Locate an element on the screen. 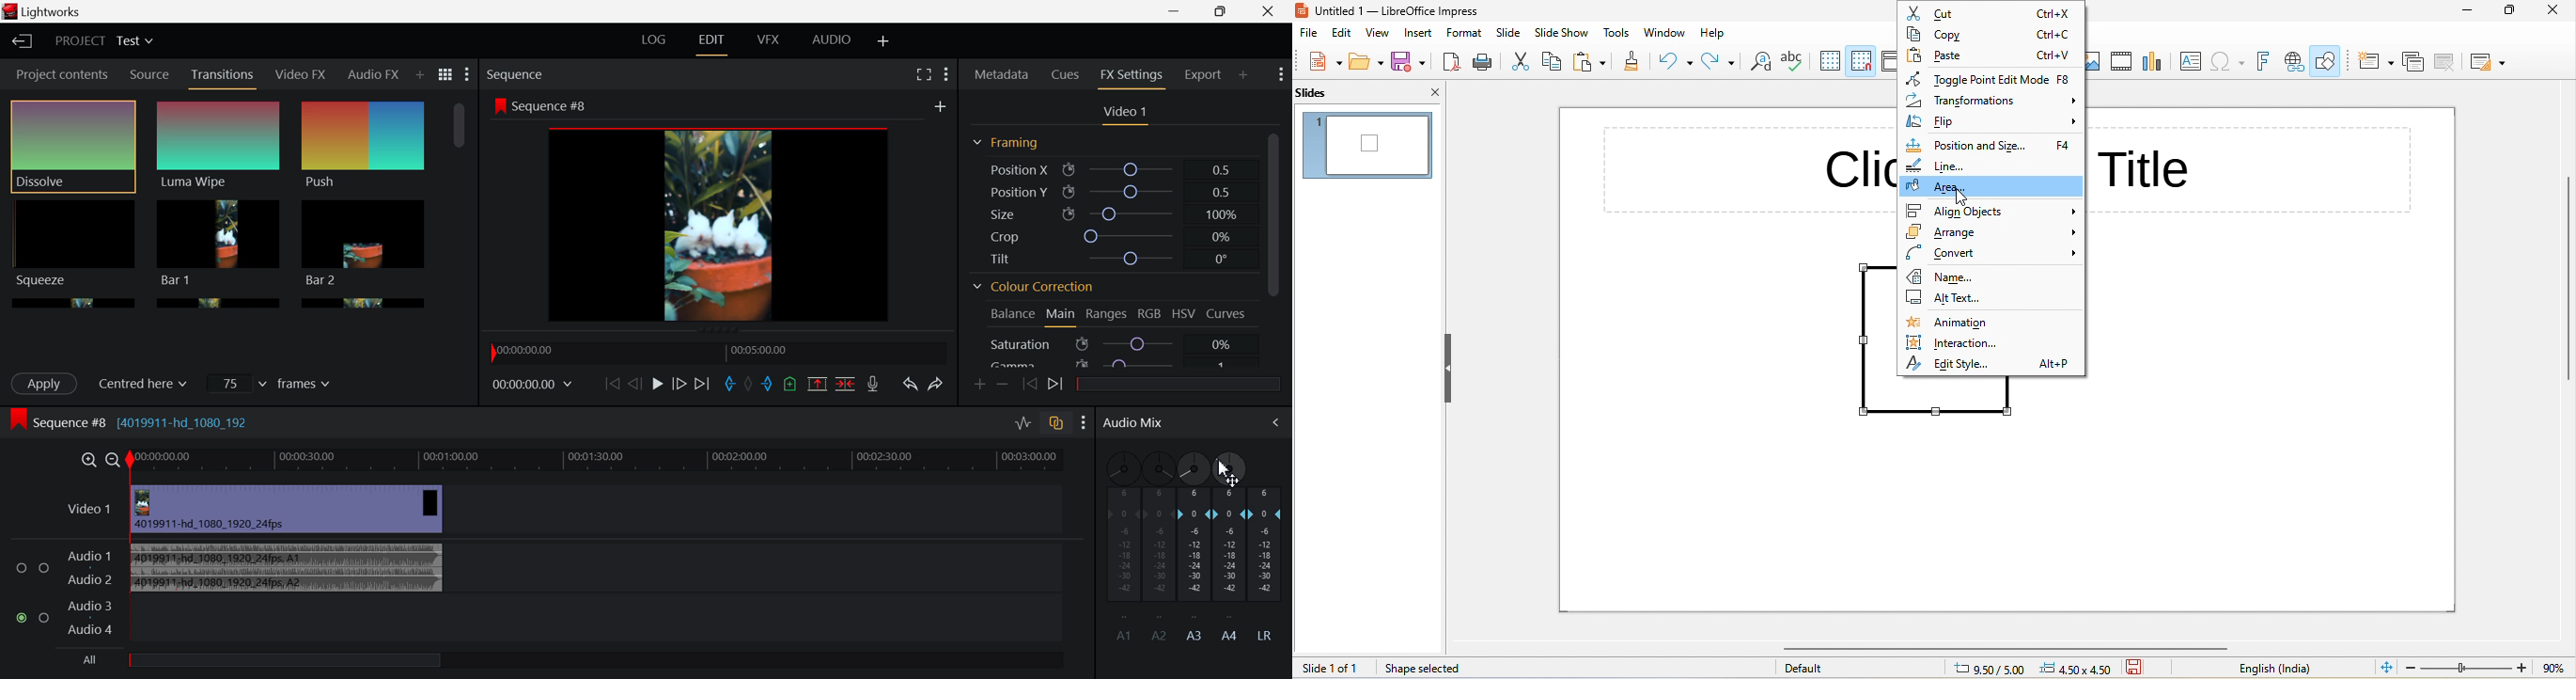 This screenshot has width=2576, height=700. Mark Cue is located at coordinates (789, 384).